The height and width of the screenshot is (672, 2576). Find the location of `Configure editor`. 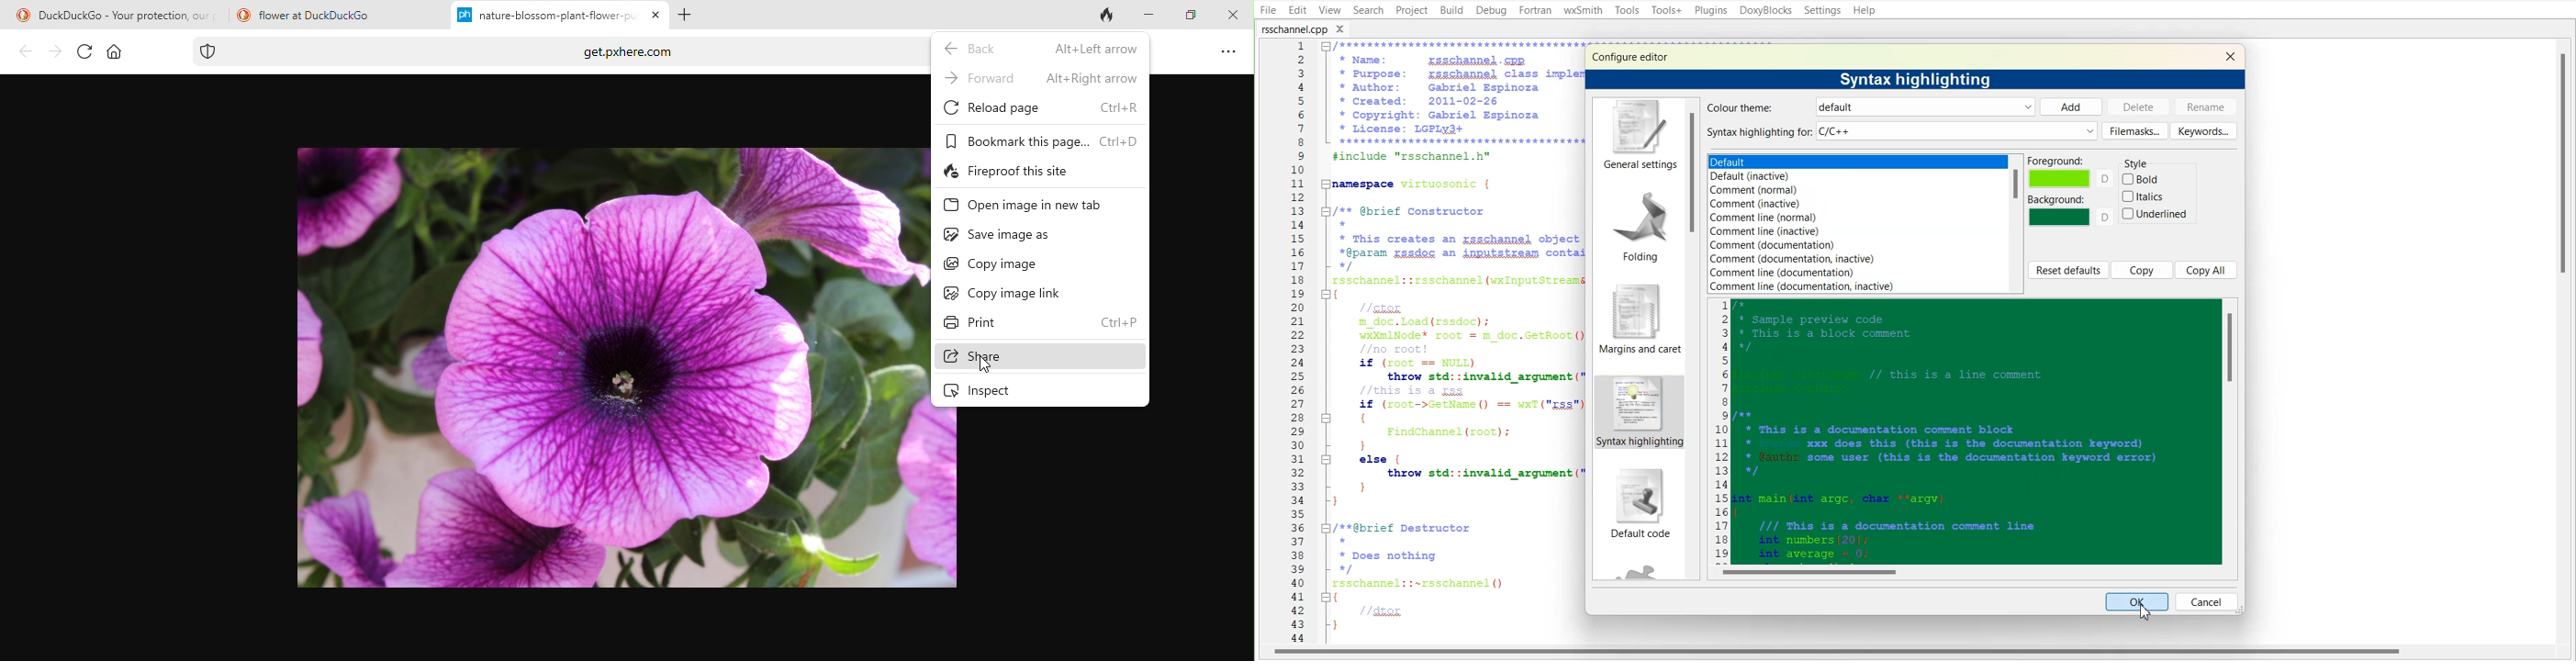

Configure editor is located at coordinates (1636, 56).